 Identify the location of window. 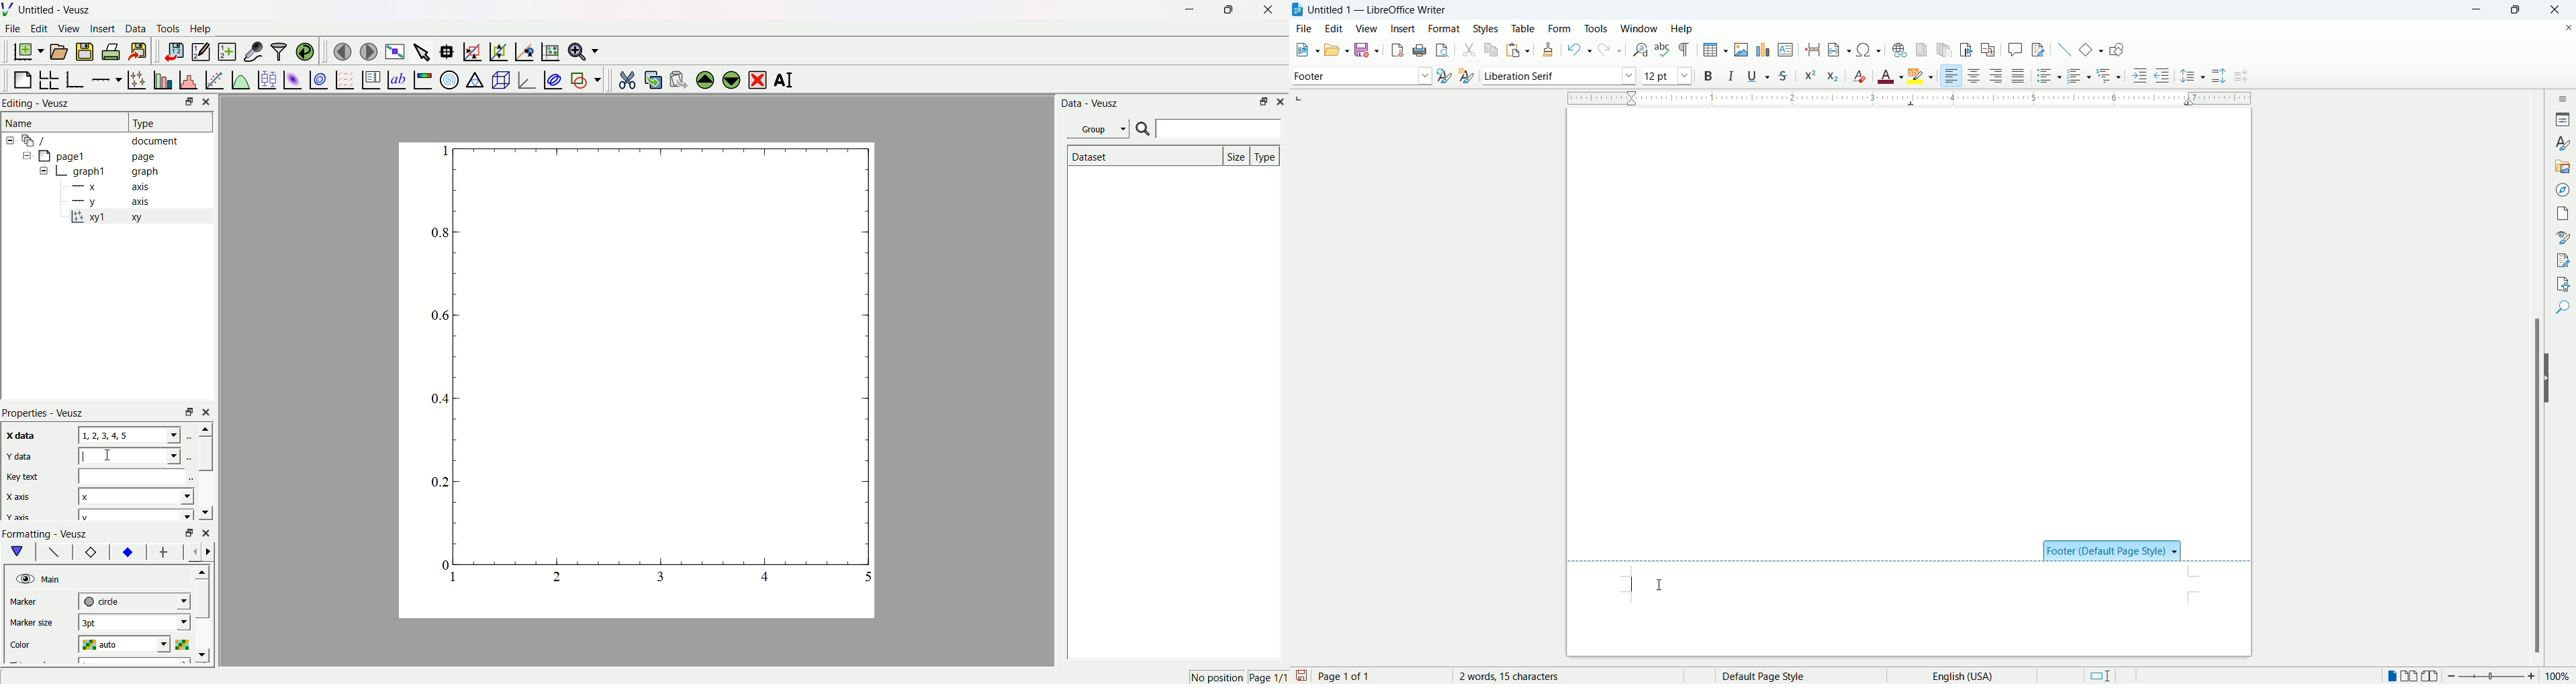
(1640, 29).